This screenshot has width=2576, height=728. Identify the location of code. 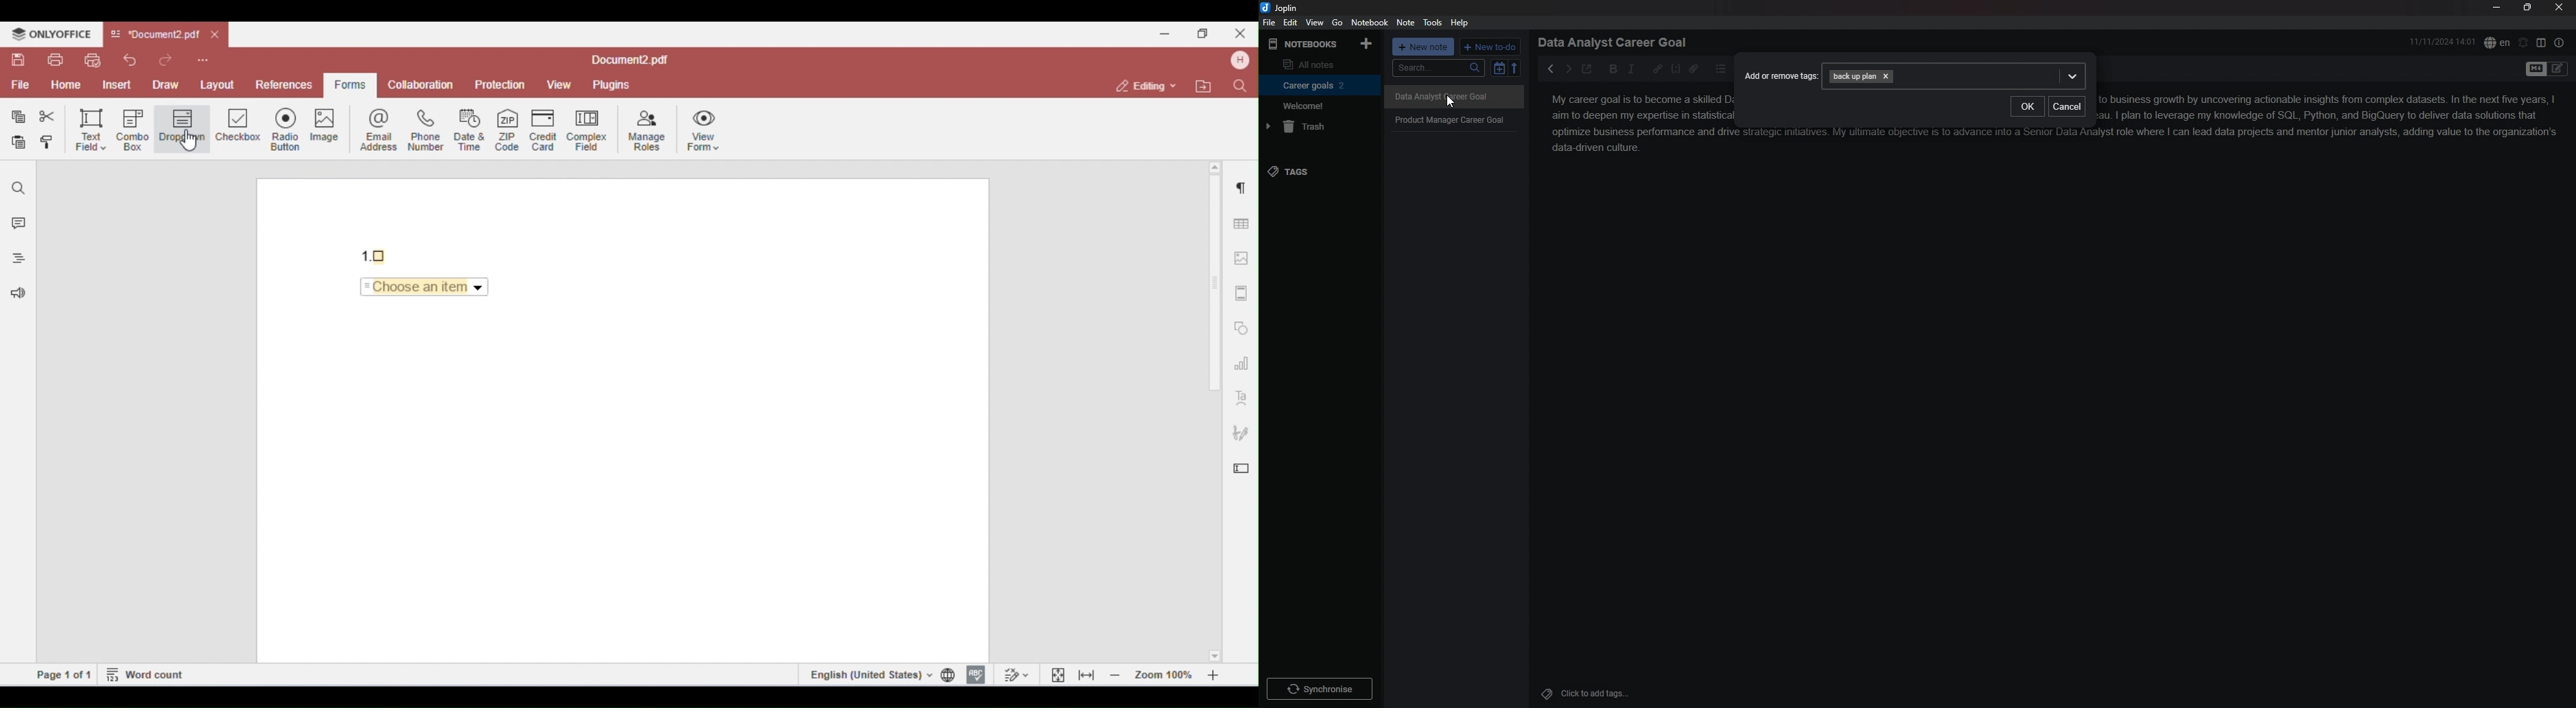
(1676, 69).